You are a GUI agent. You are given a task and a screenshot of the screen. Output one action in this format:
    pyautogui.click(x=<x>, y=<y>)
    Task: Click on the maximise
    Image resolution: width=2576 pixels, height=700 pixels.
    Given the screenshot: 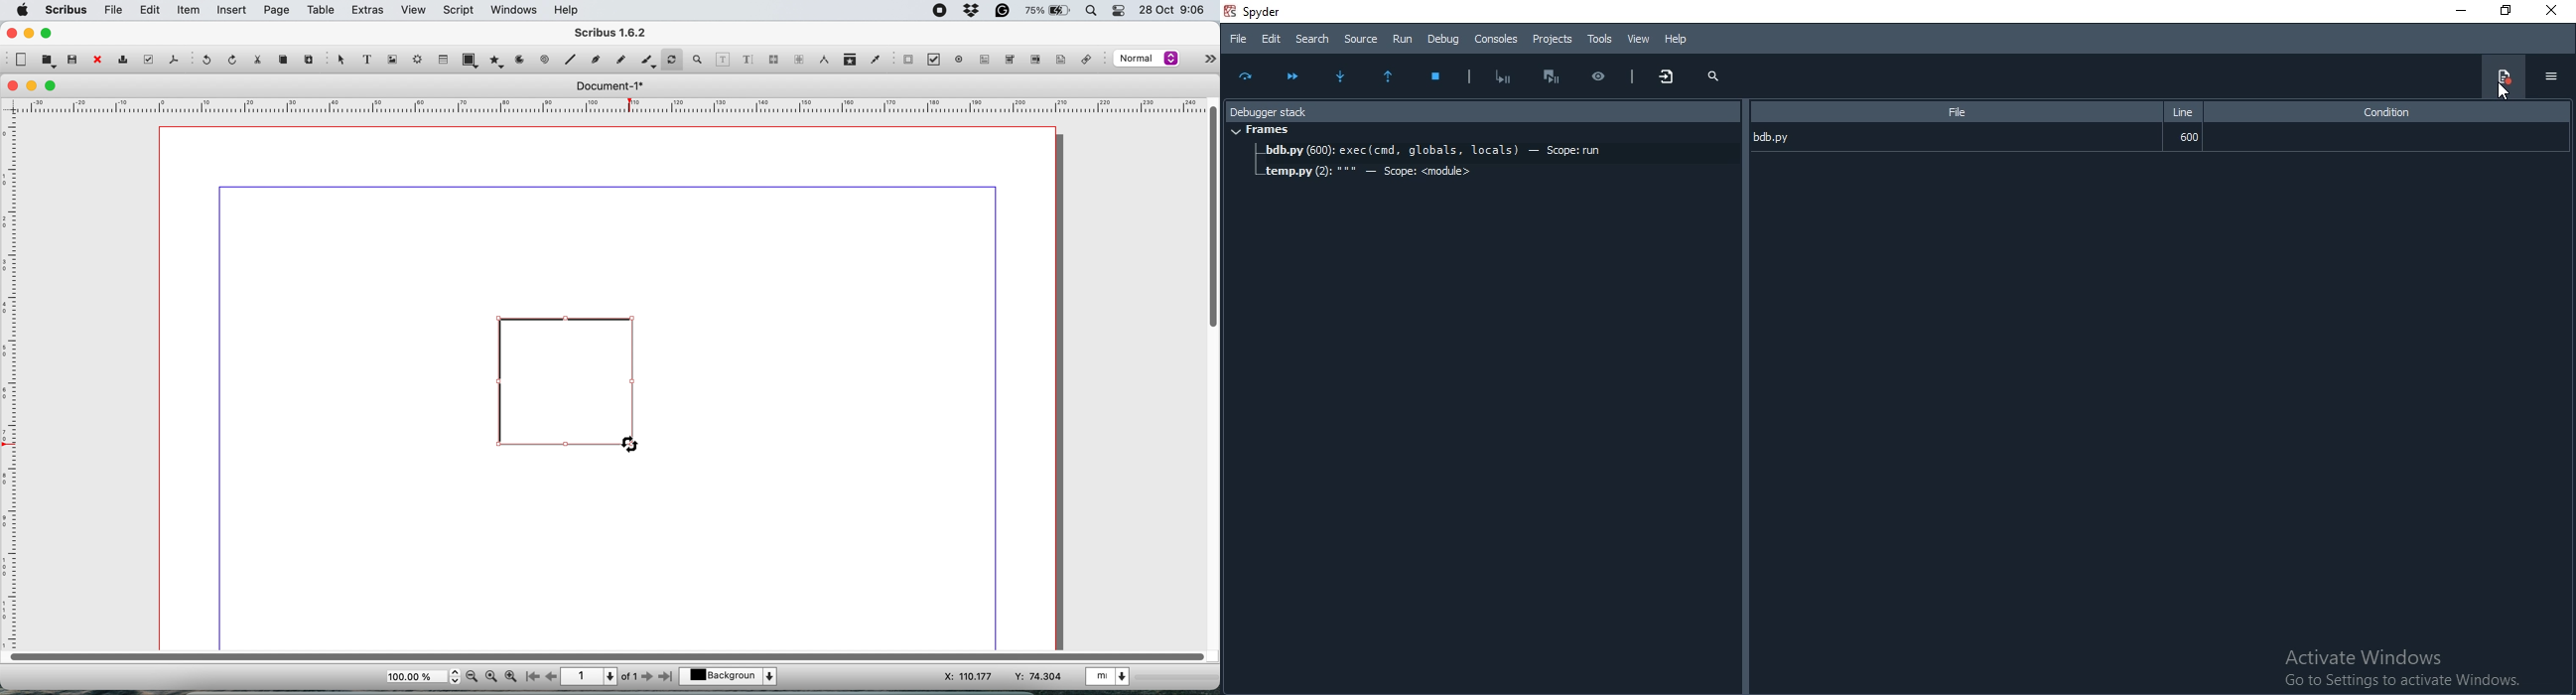 What is the action you would take?
    pyautogui.click(x=49, y=33)
    